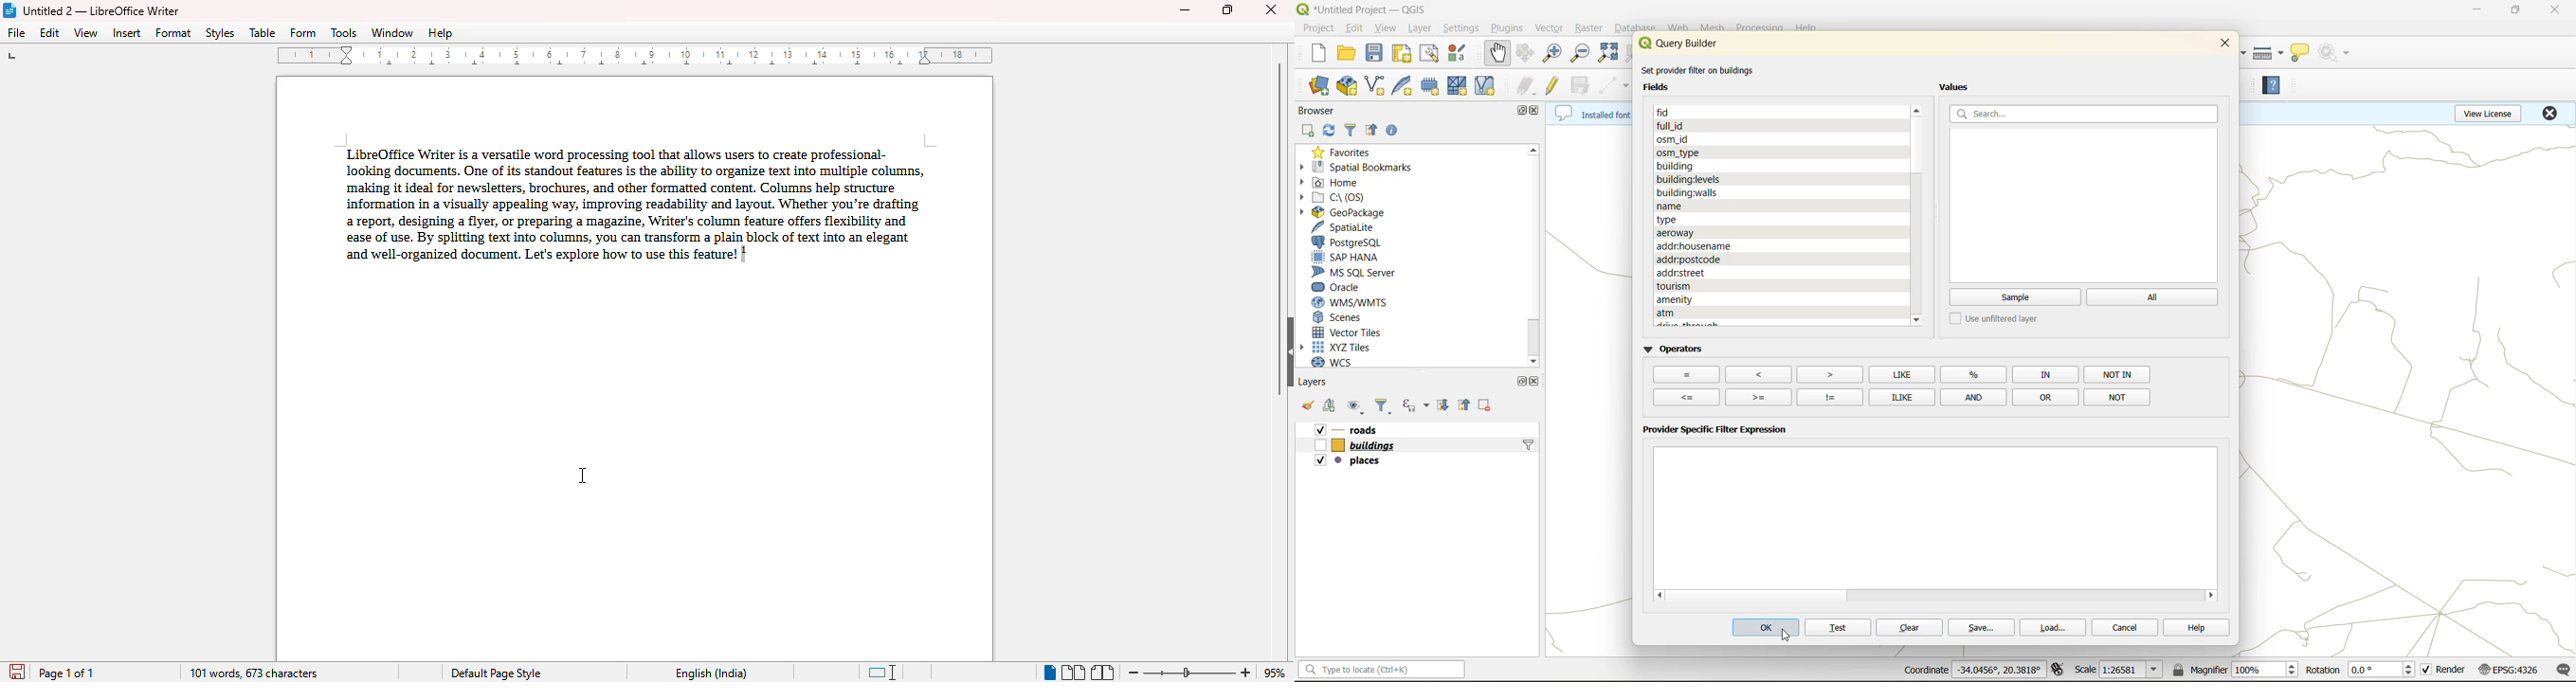  Describe the element at coordinates (746, 253) in the screenshot. I see `footnote marker` at that location.